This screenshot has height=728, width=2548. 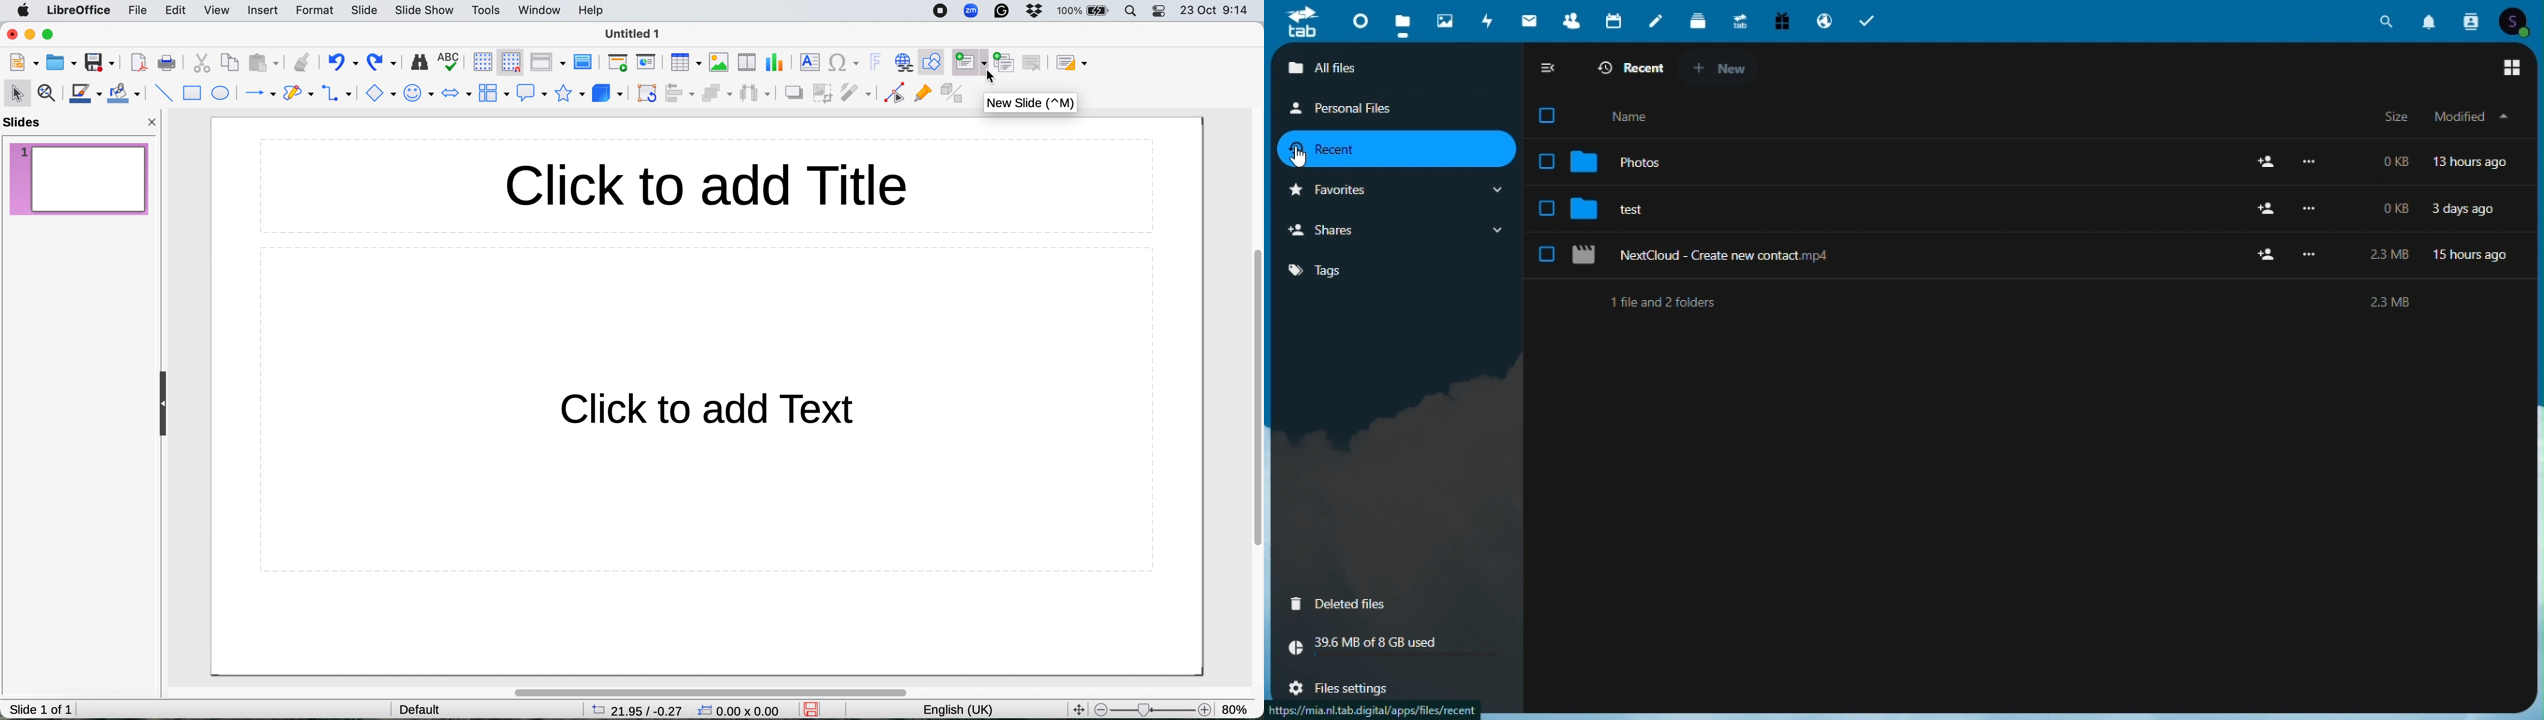 I want to click on insert text, so click(x=809, y=63).